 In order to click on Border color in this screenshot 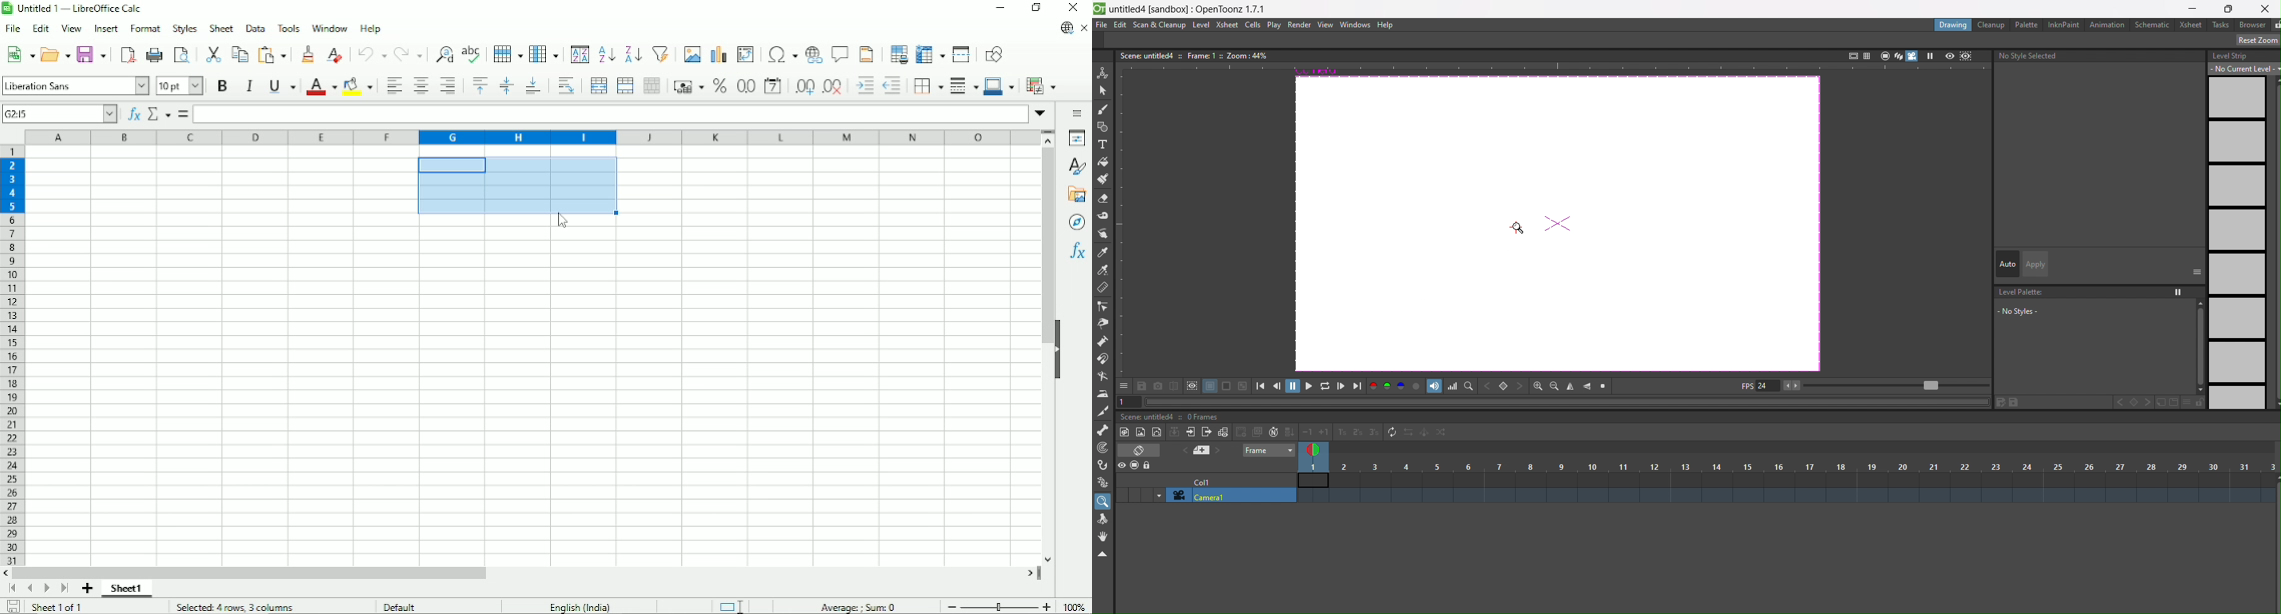, I will do `click(999, 86)`.